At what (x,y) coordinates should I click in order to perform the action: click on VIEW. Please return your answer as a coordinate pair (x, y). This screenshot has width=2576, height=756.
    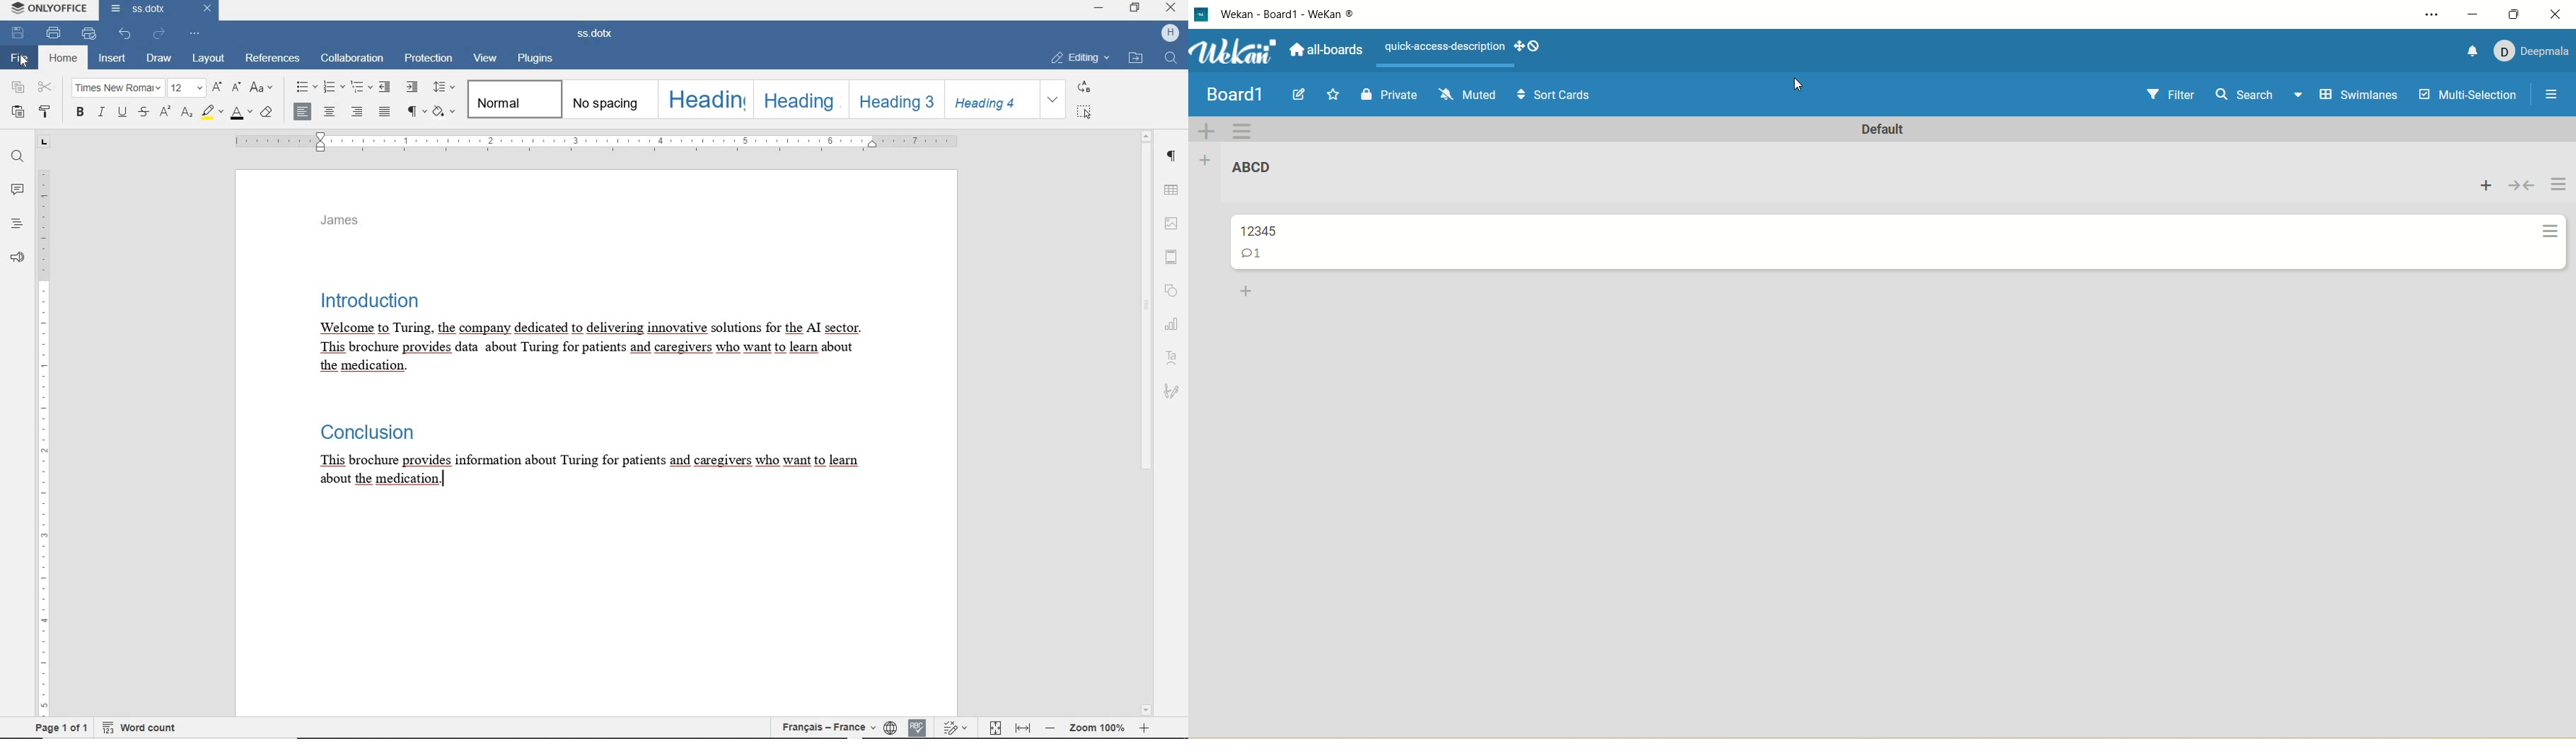
    Looking at the image, I should click on (487, 57).